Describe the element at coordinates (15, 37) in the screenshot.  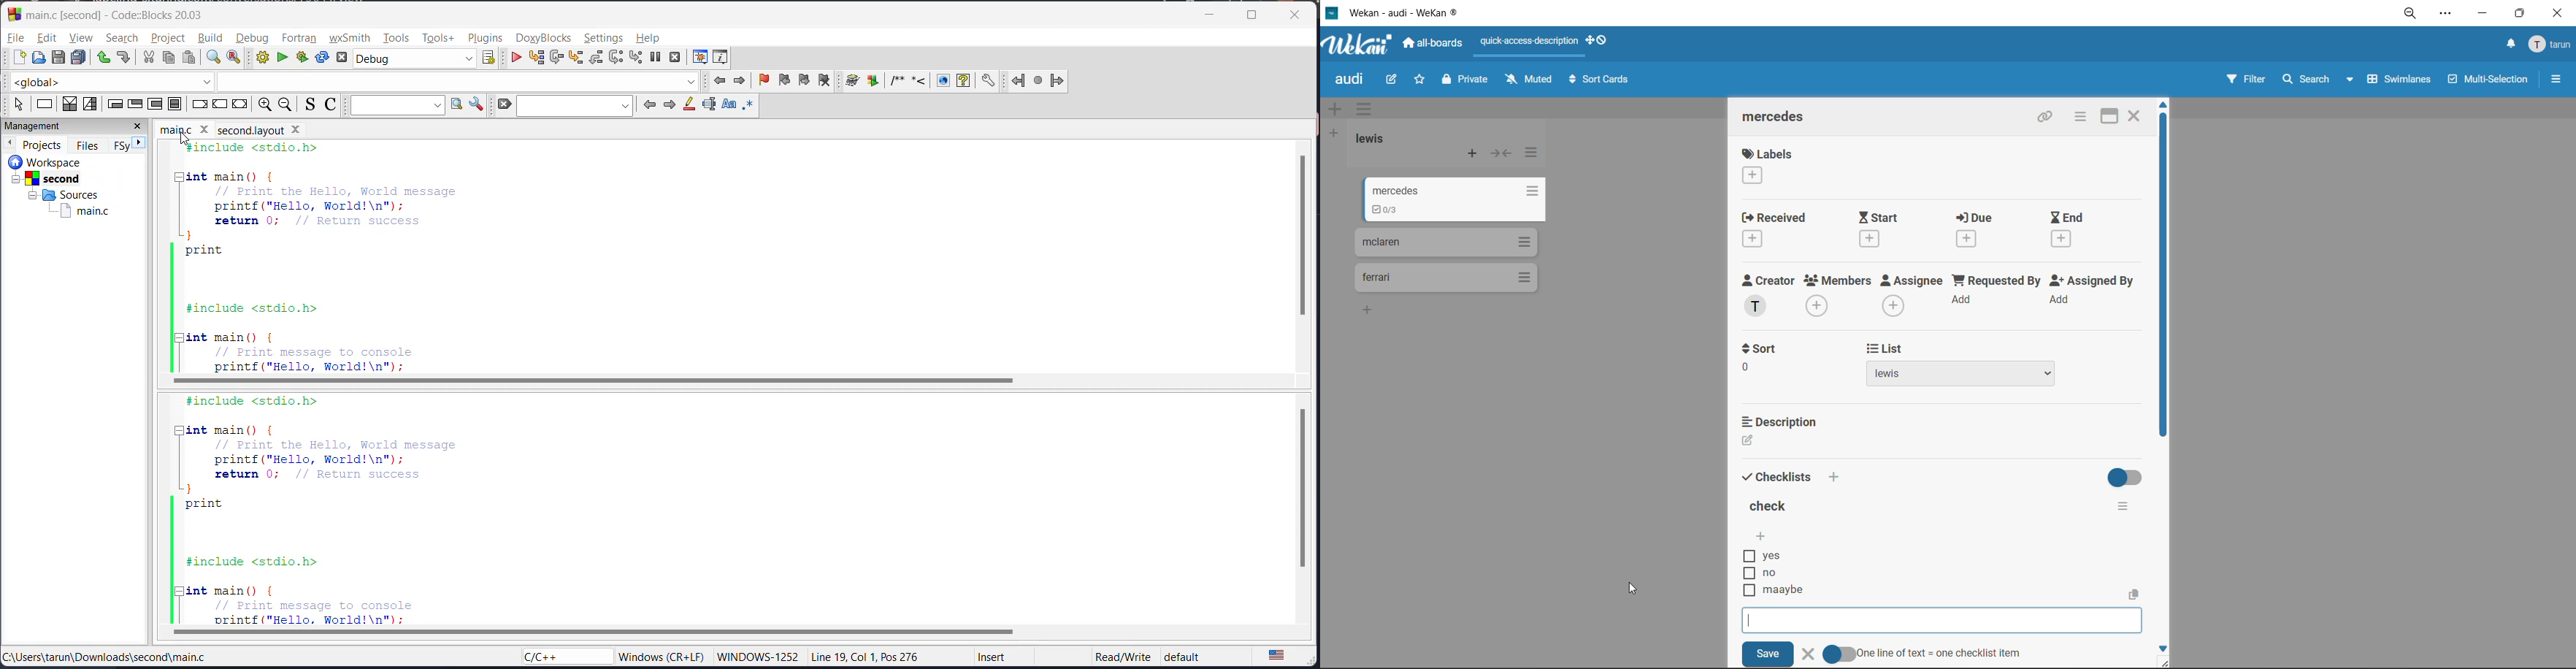
I see `file` at that location.